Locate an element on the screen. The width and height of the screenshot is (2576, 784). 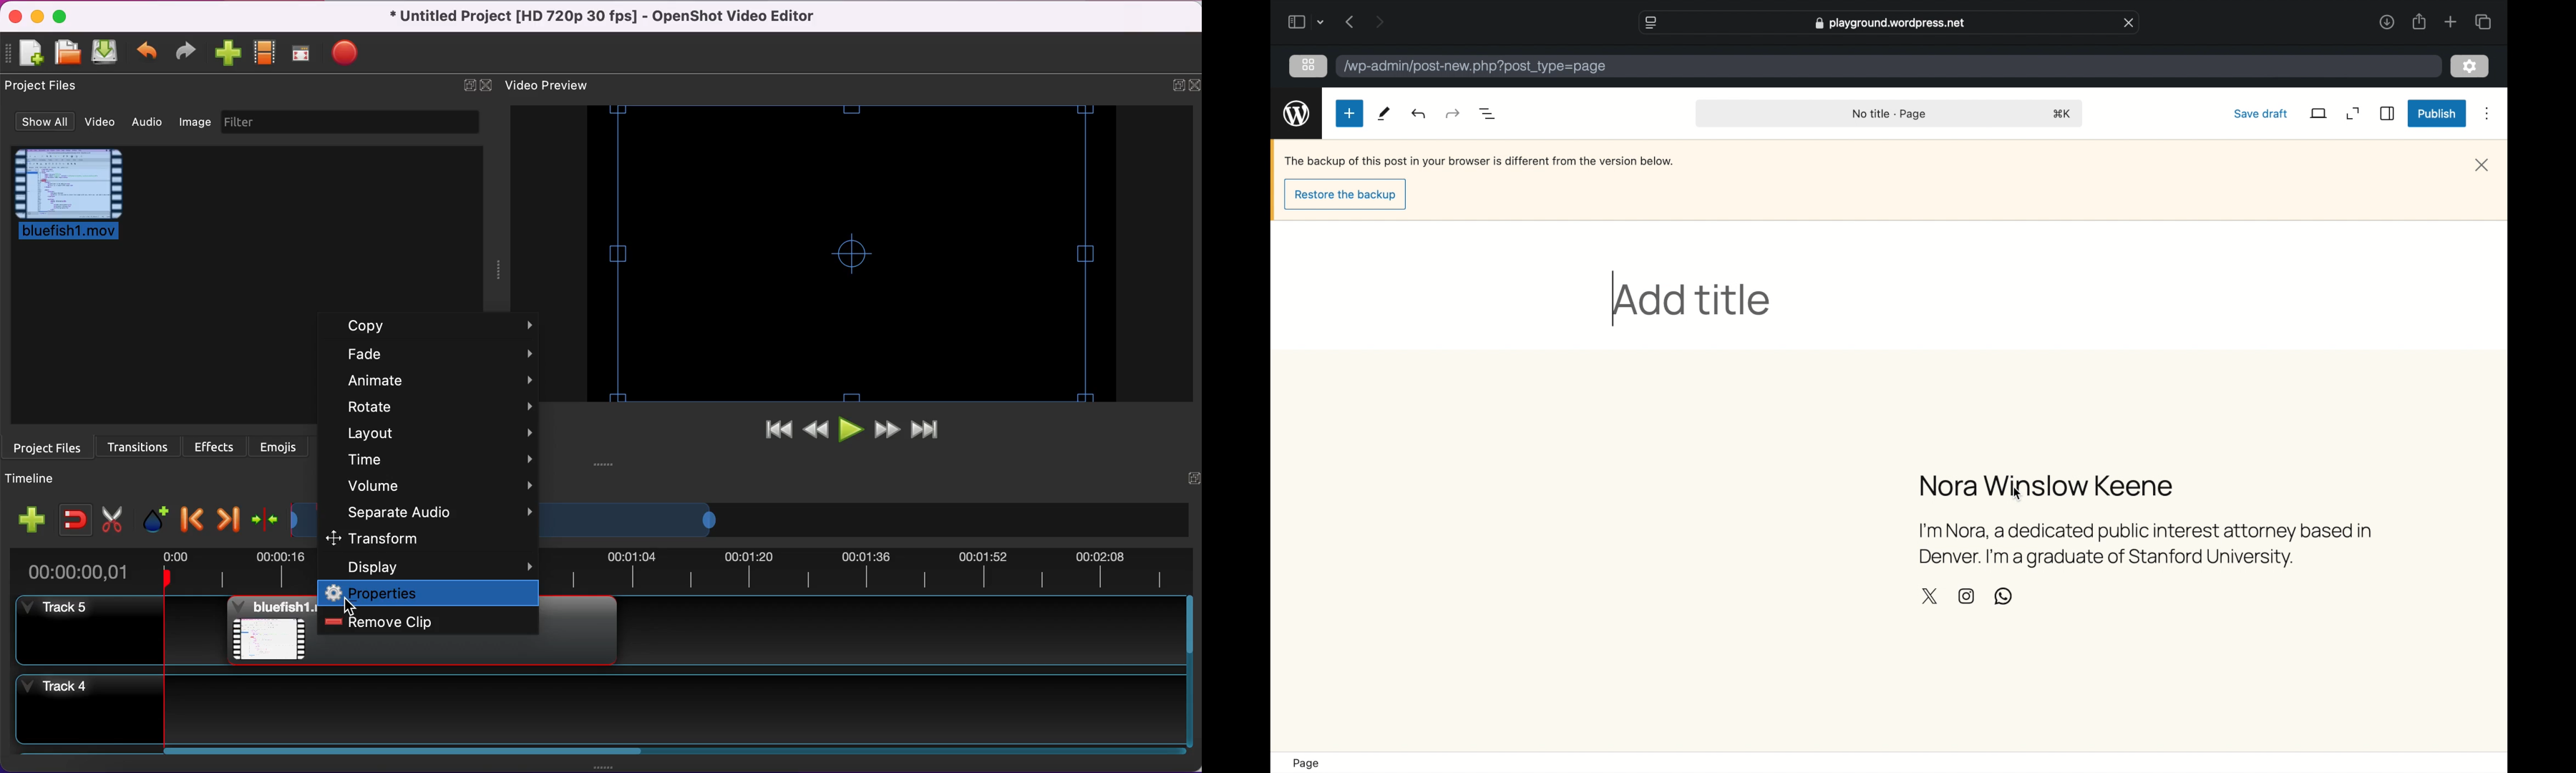
expand/hide is located at coordinates (468, 84).